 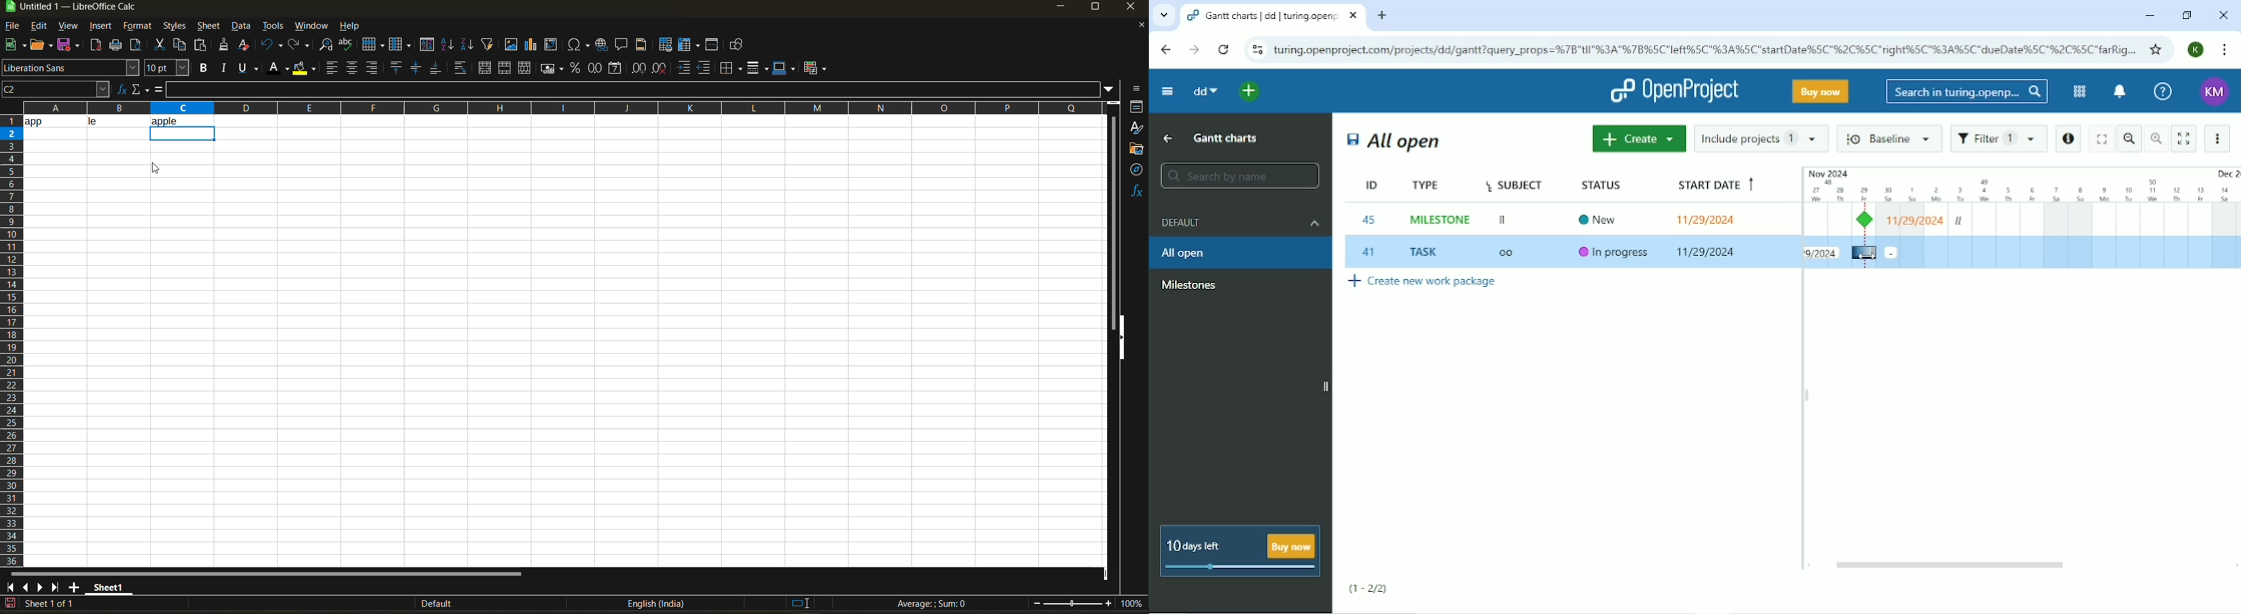 I want to click on sort ascending, so click(x=448, y=45).